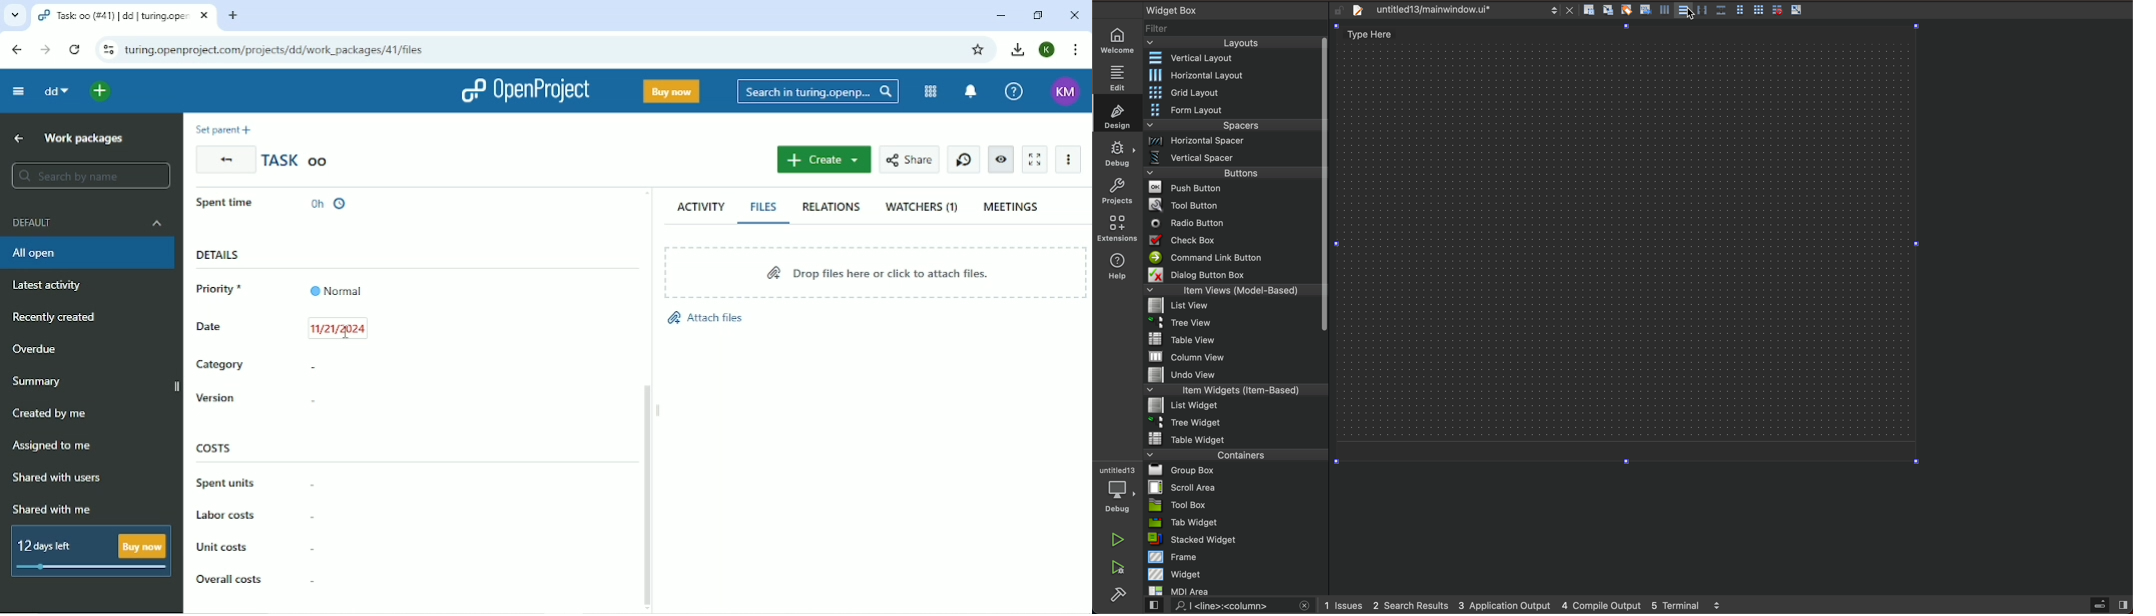 The image size is (2156, 616). Describe the element at coordinates (299, 160) in the screenshot. I see `Task oo` at that location.